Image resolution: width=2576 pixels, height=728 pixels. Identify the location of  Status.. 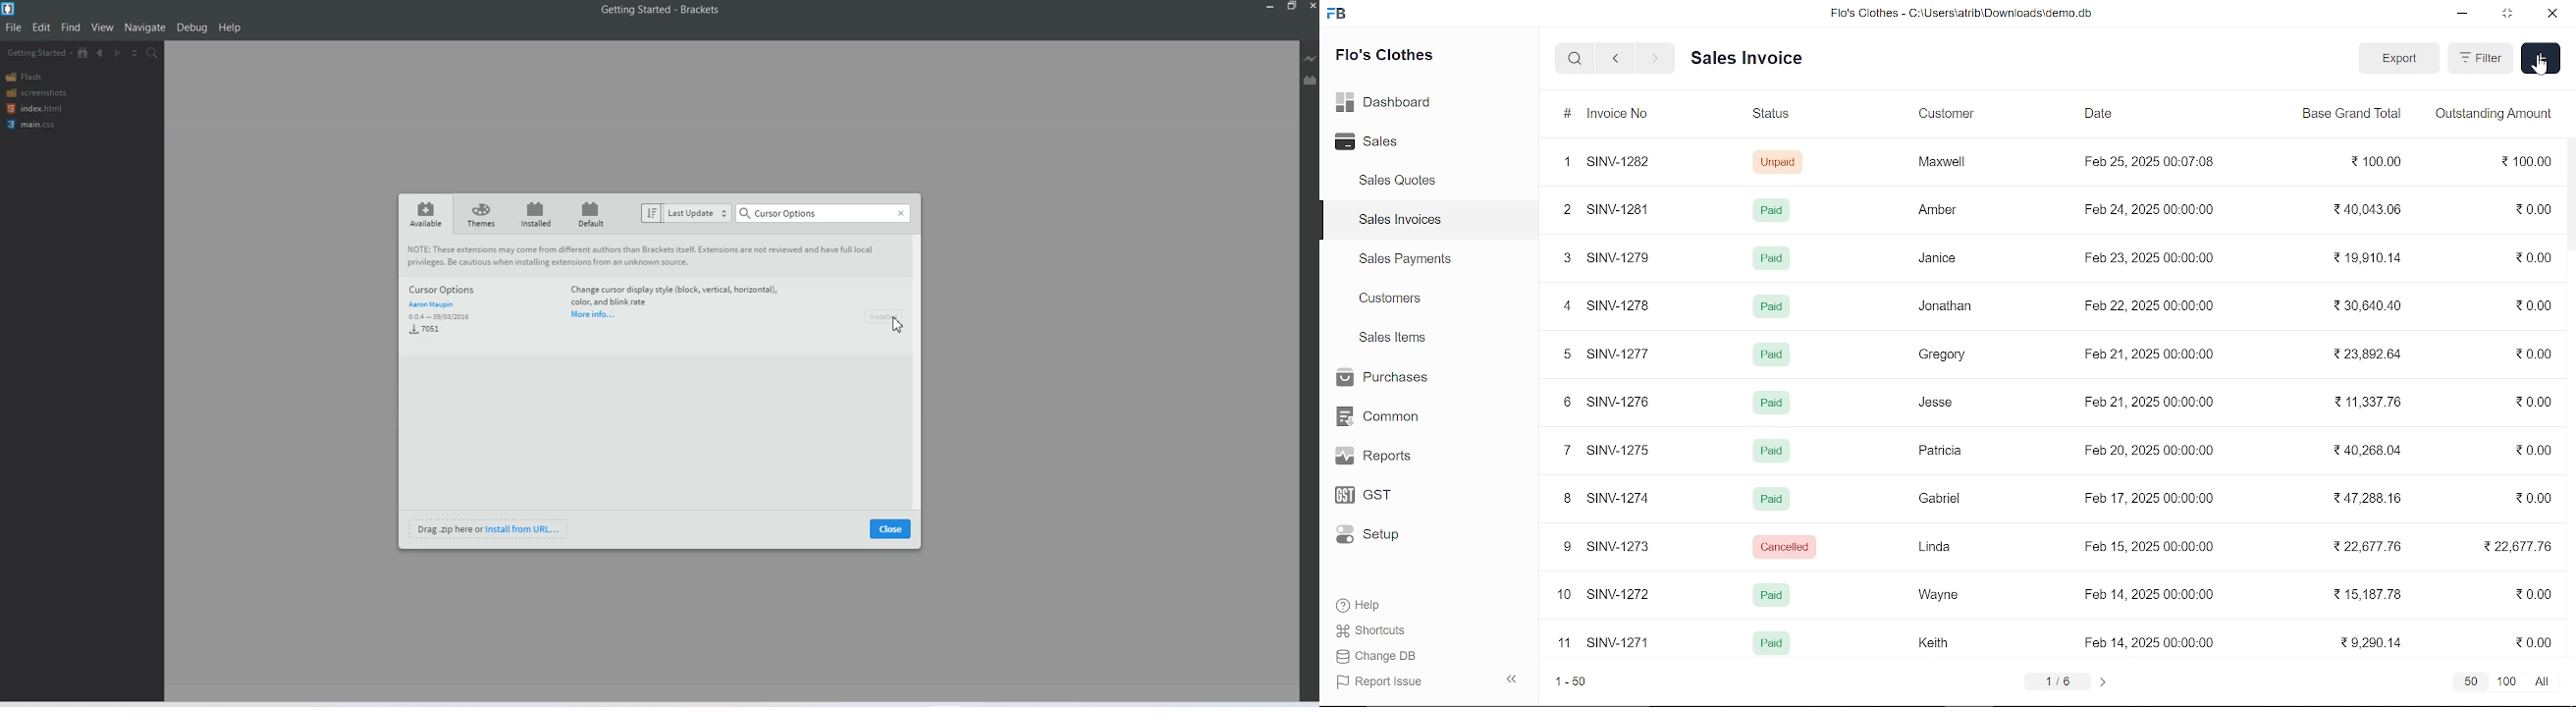
(1770, 117).